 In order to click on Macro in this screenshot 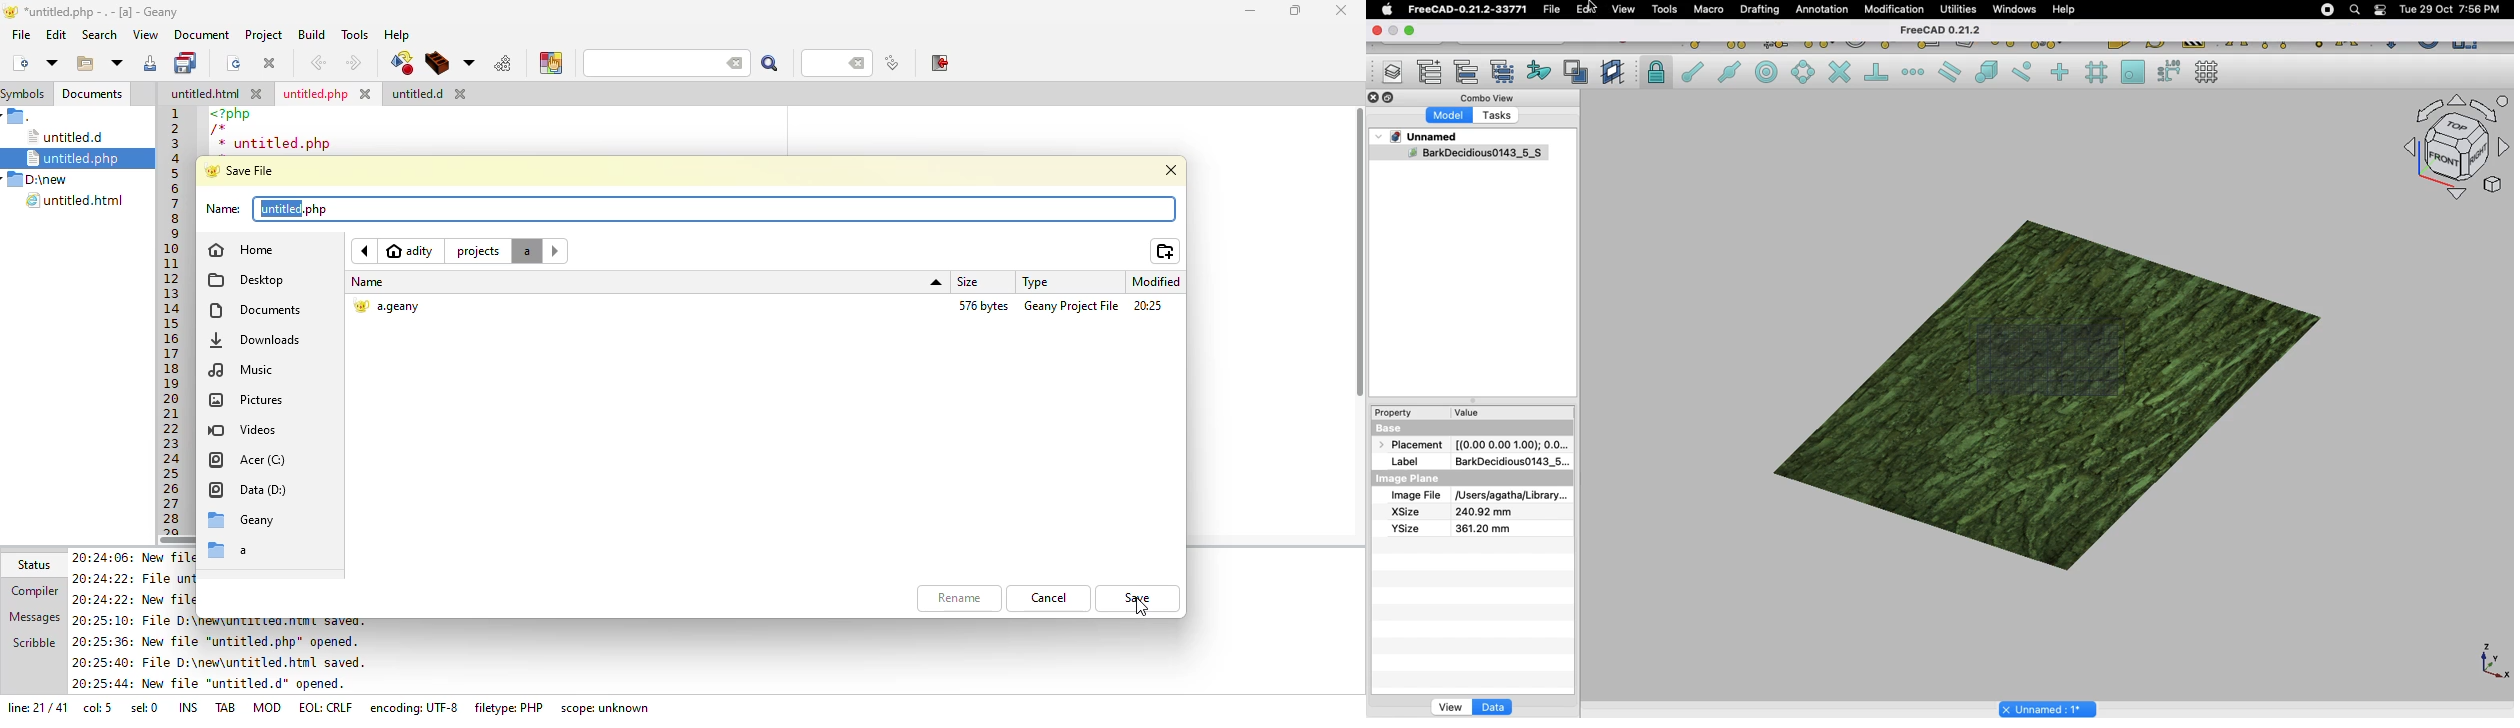, I will do `click(1710, 10)`.